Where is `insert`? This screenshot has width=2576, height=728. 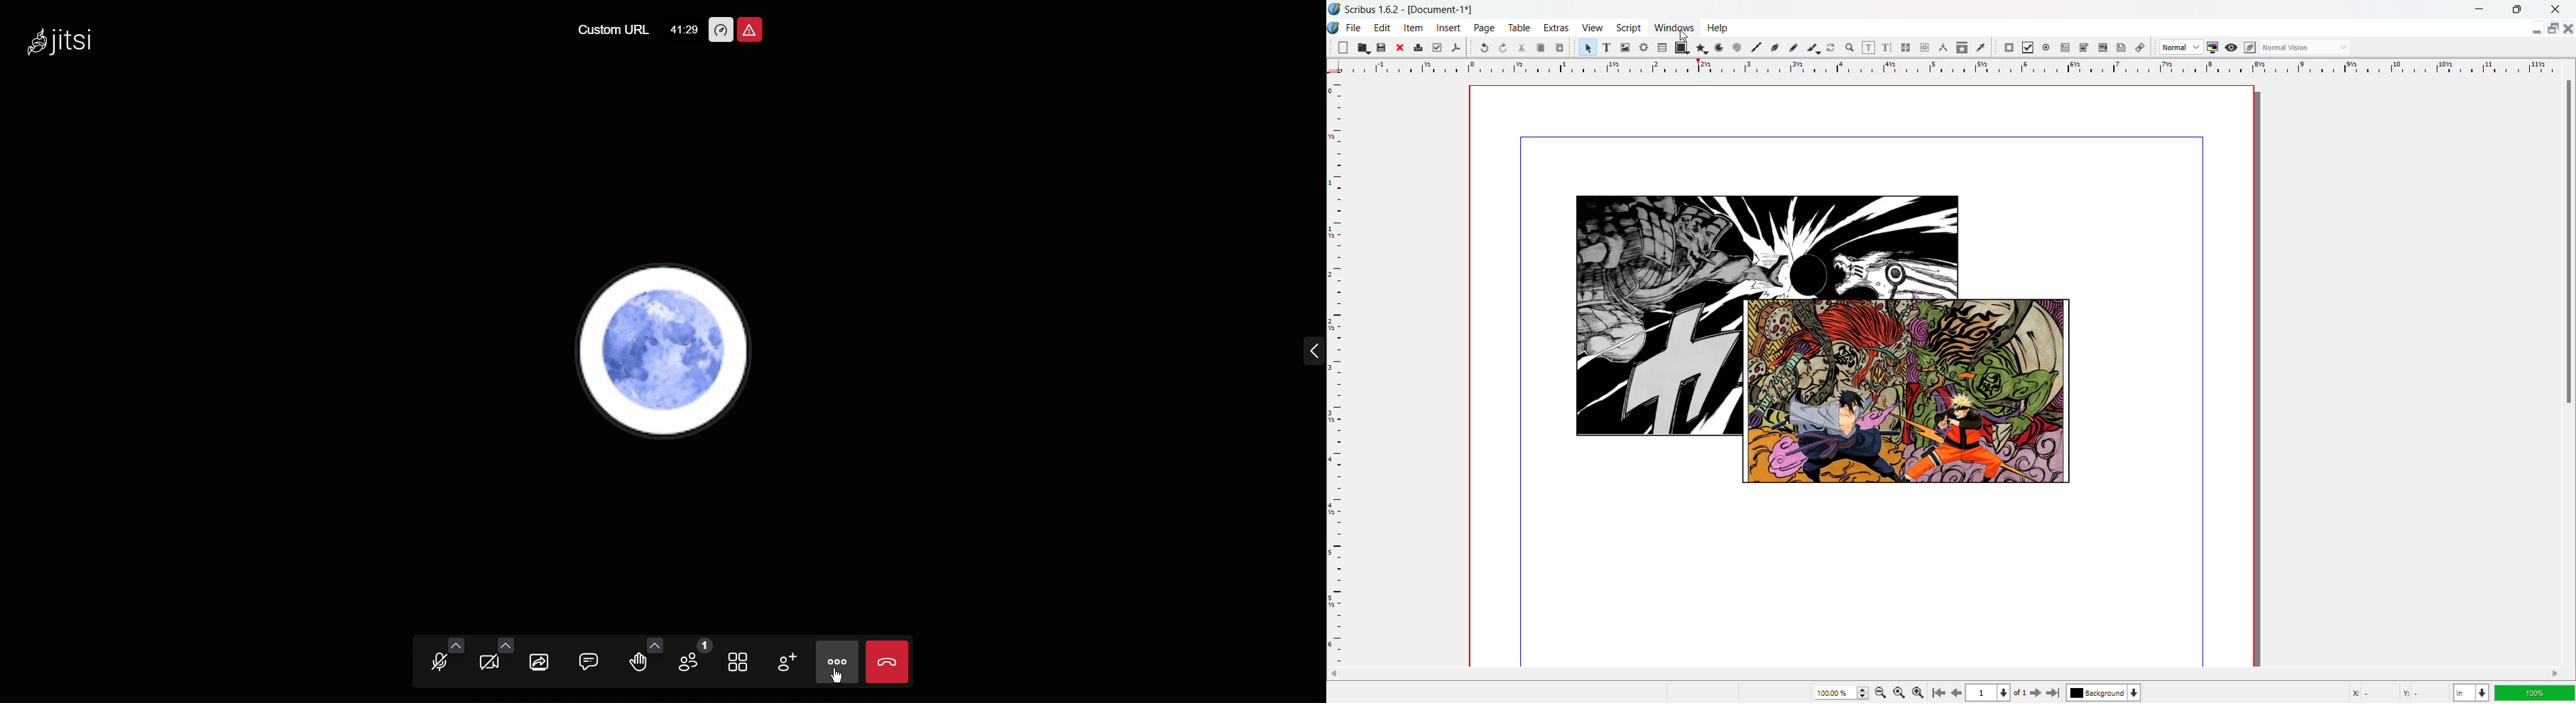 insert is located at coordinates (1449, 27).